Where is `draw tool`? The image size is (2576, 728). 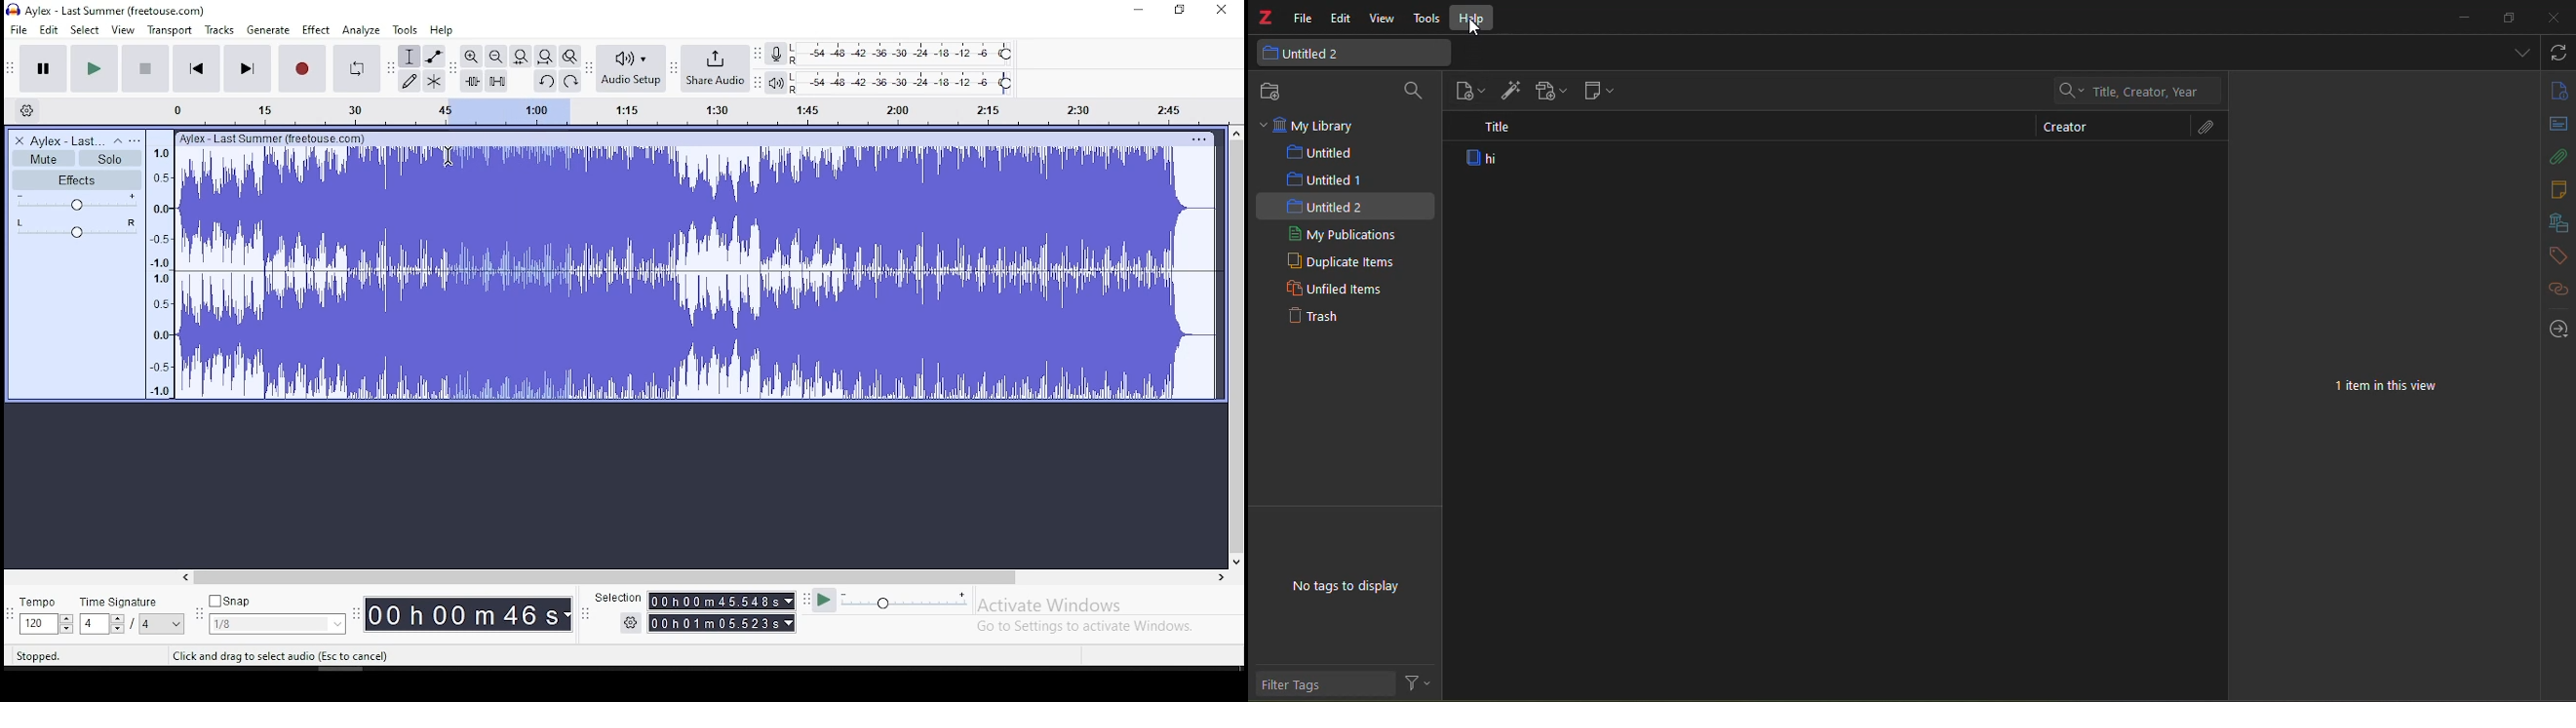 draw tool is located at coordinates (408, 81).